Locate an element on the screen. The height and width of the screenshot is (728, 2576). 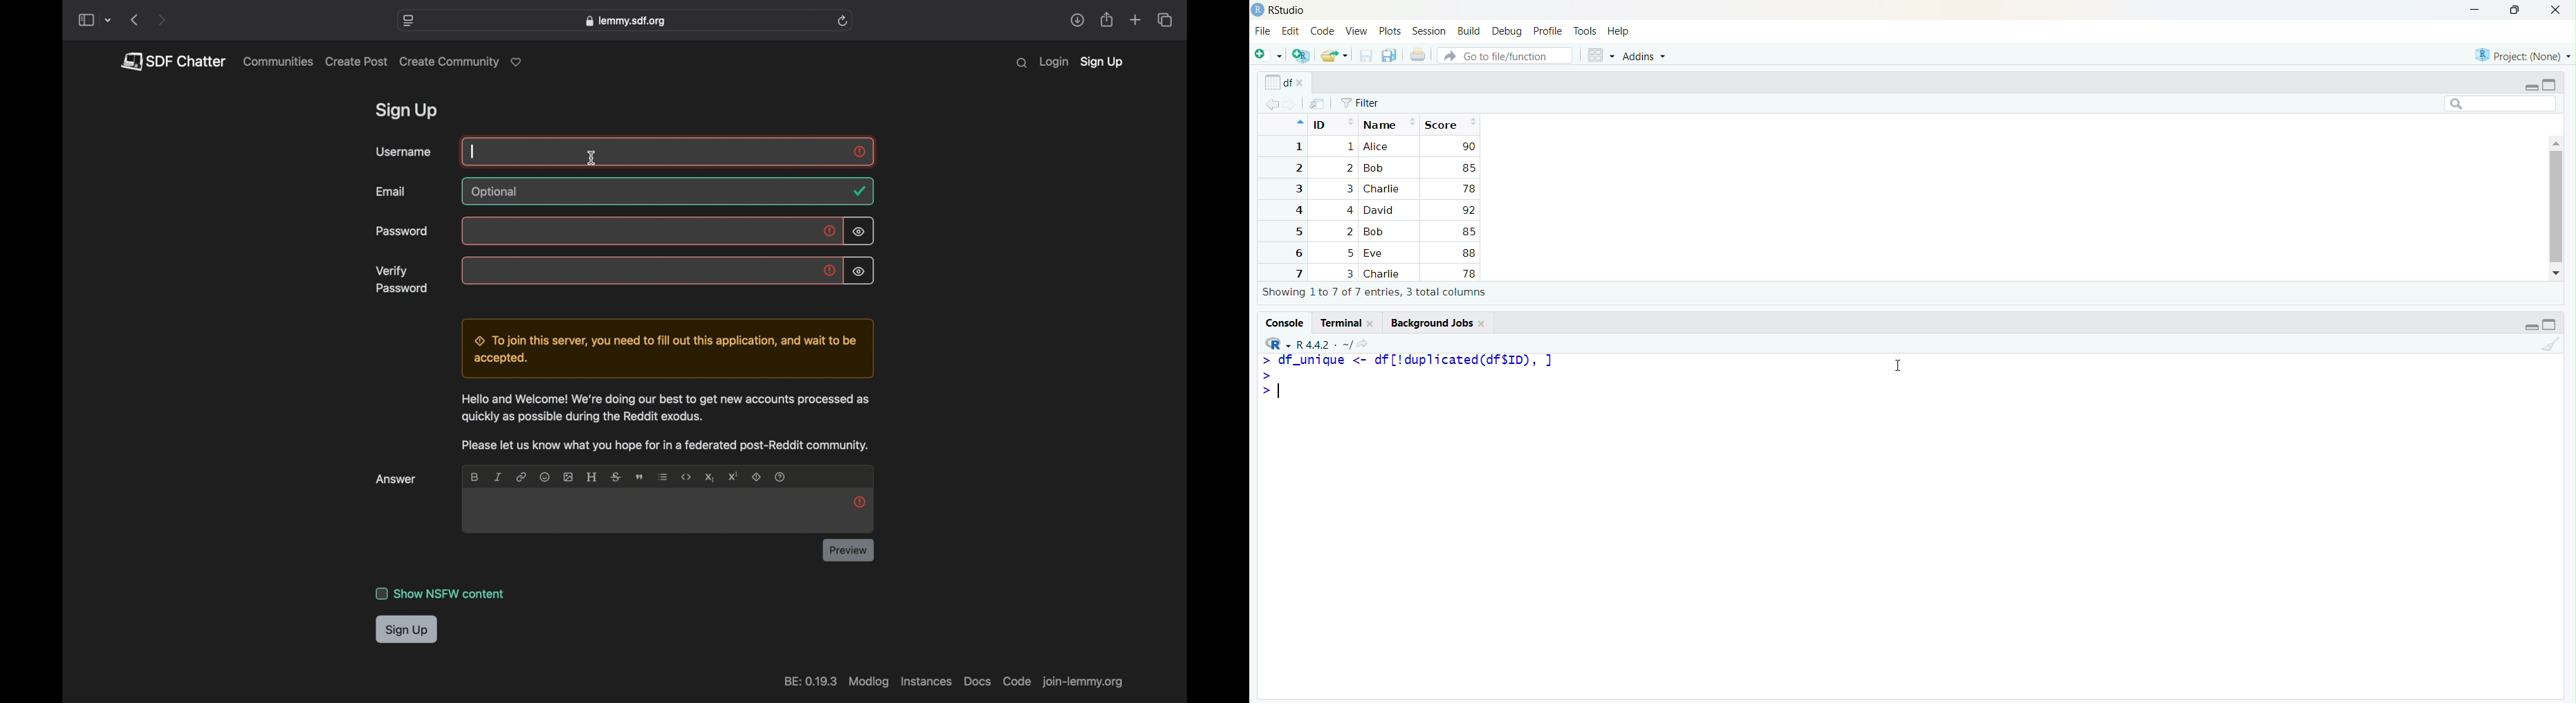
terminal is located at coordinates (1338, 323).